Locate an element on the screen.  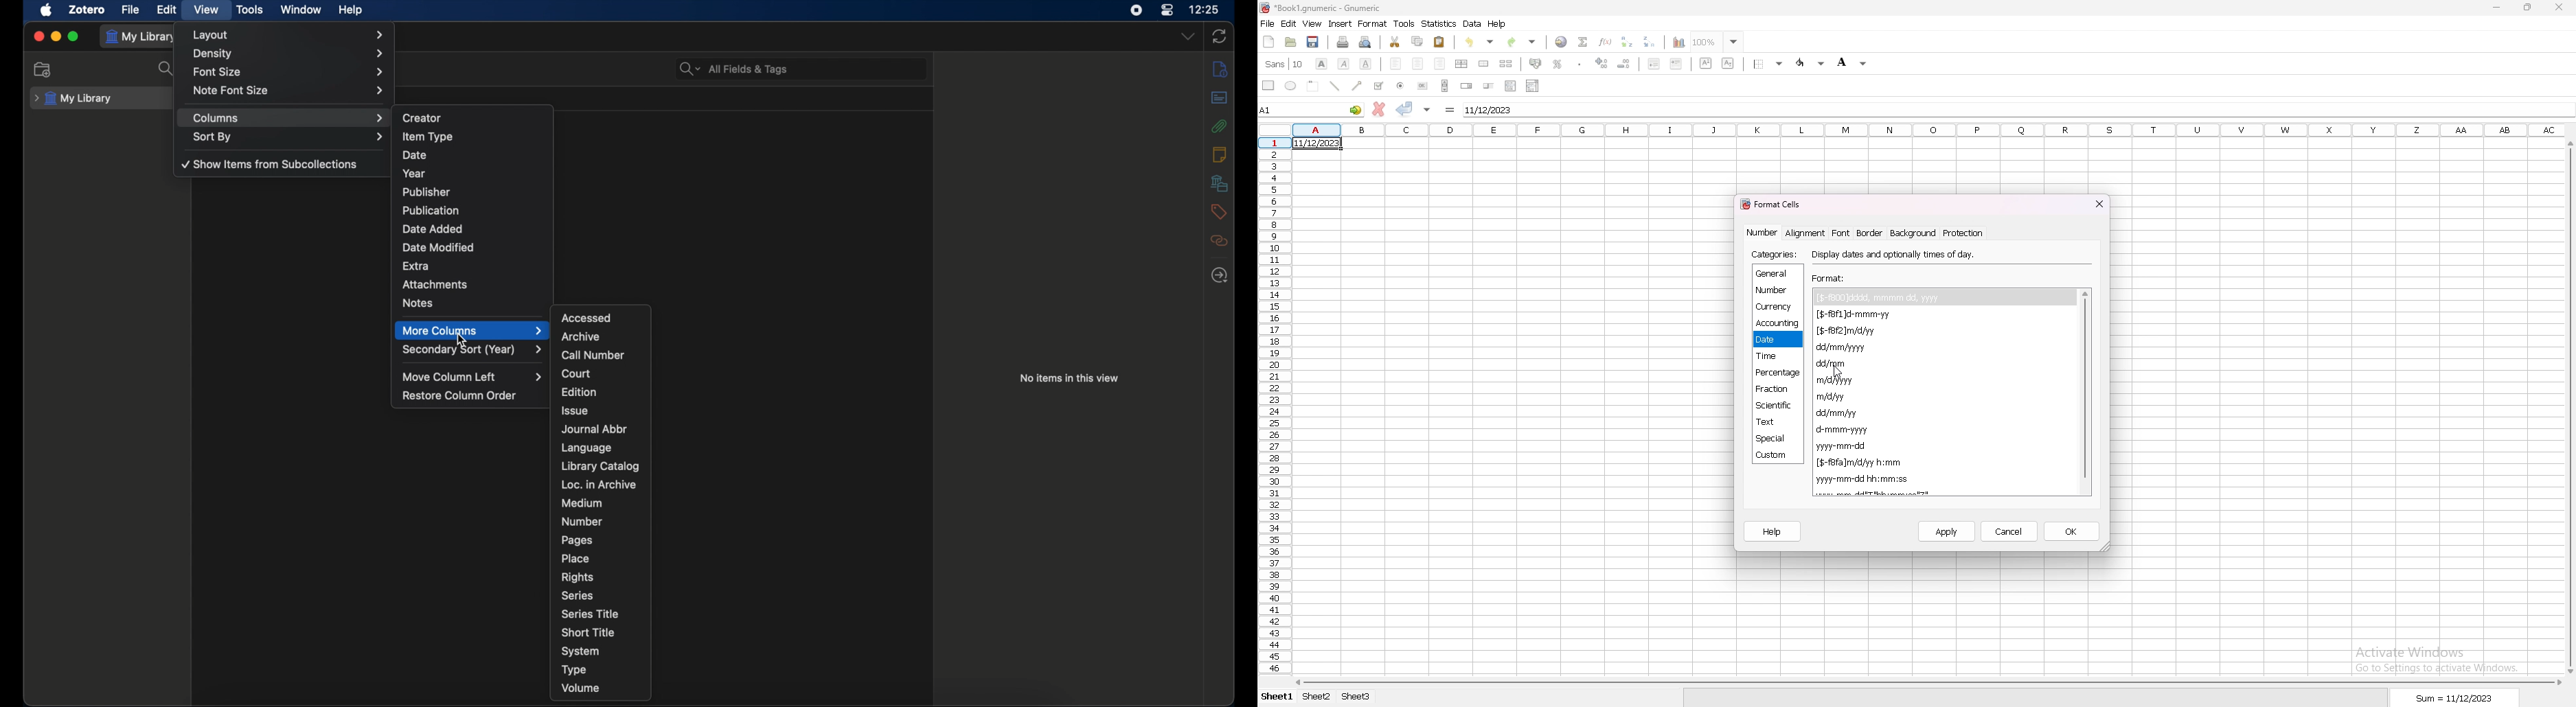
special is located at coordinates (1776, 439).